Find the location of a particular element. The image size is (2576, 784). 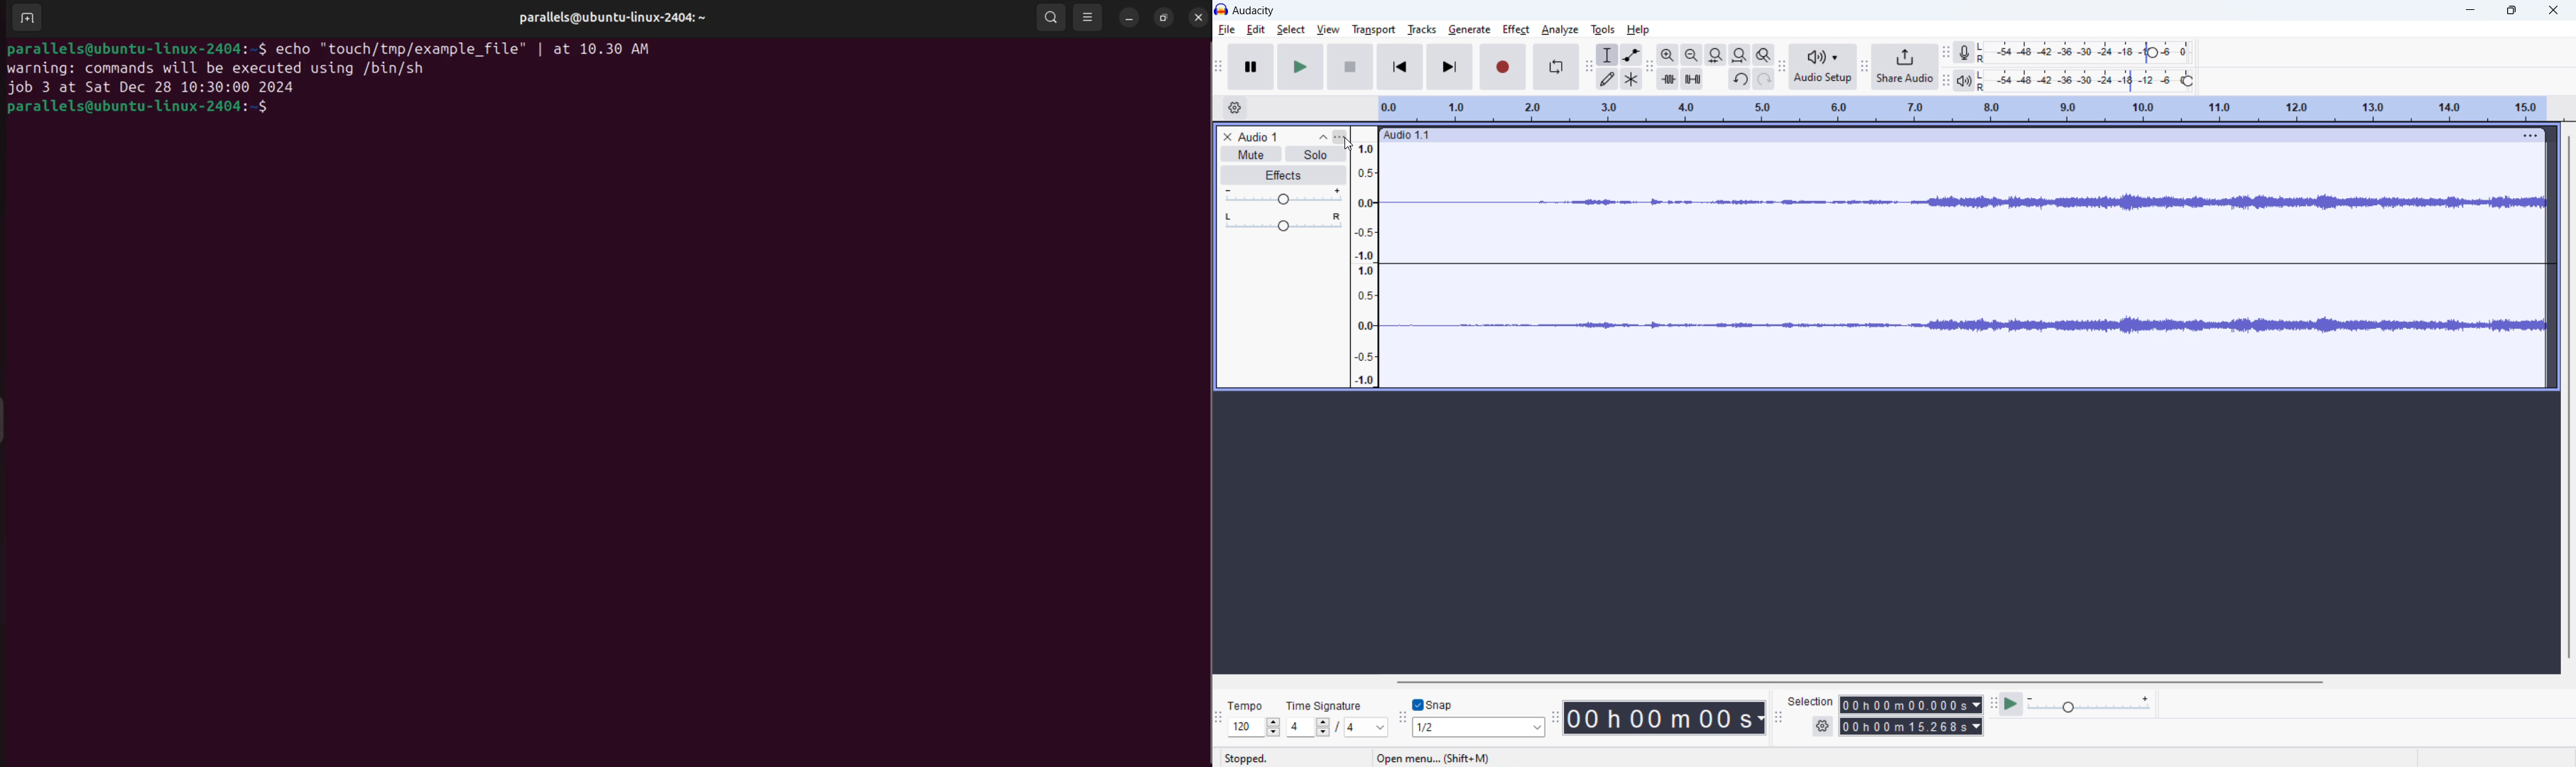

transport is located at coordinates (1374, 29).